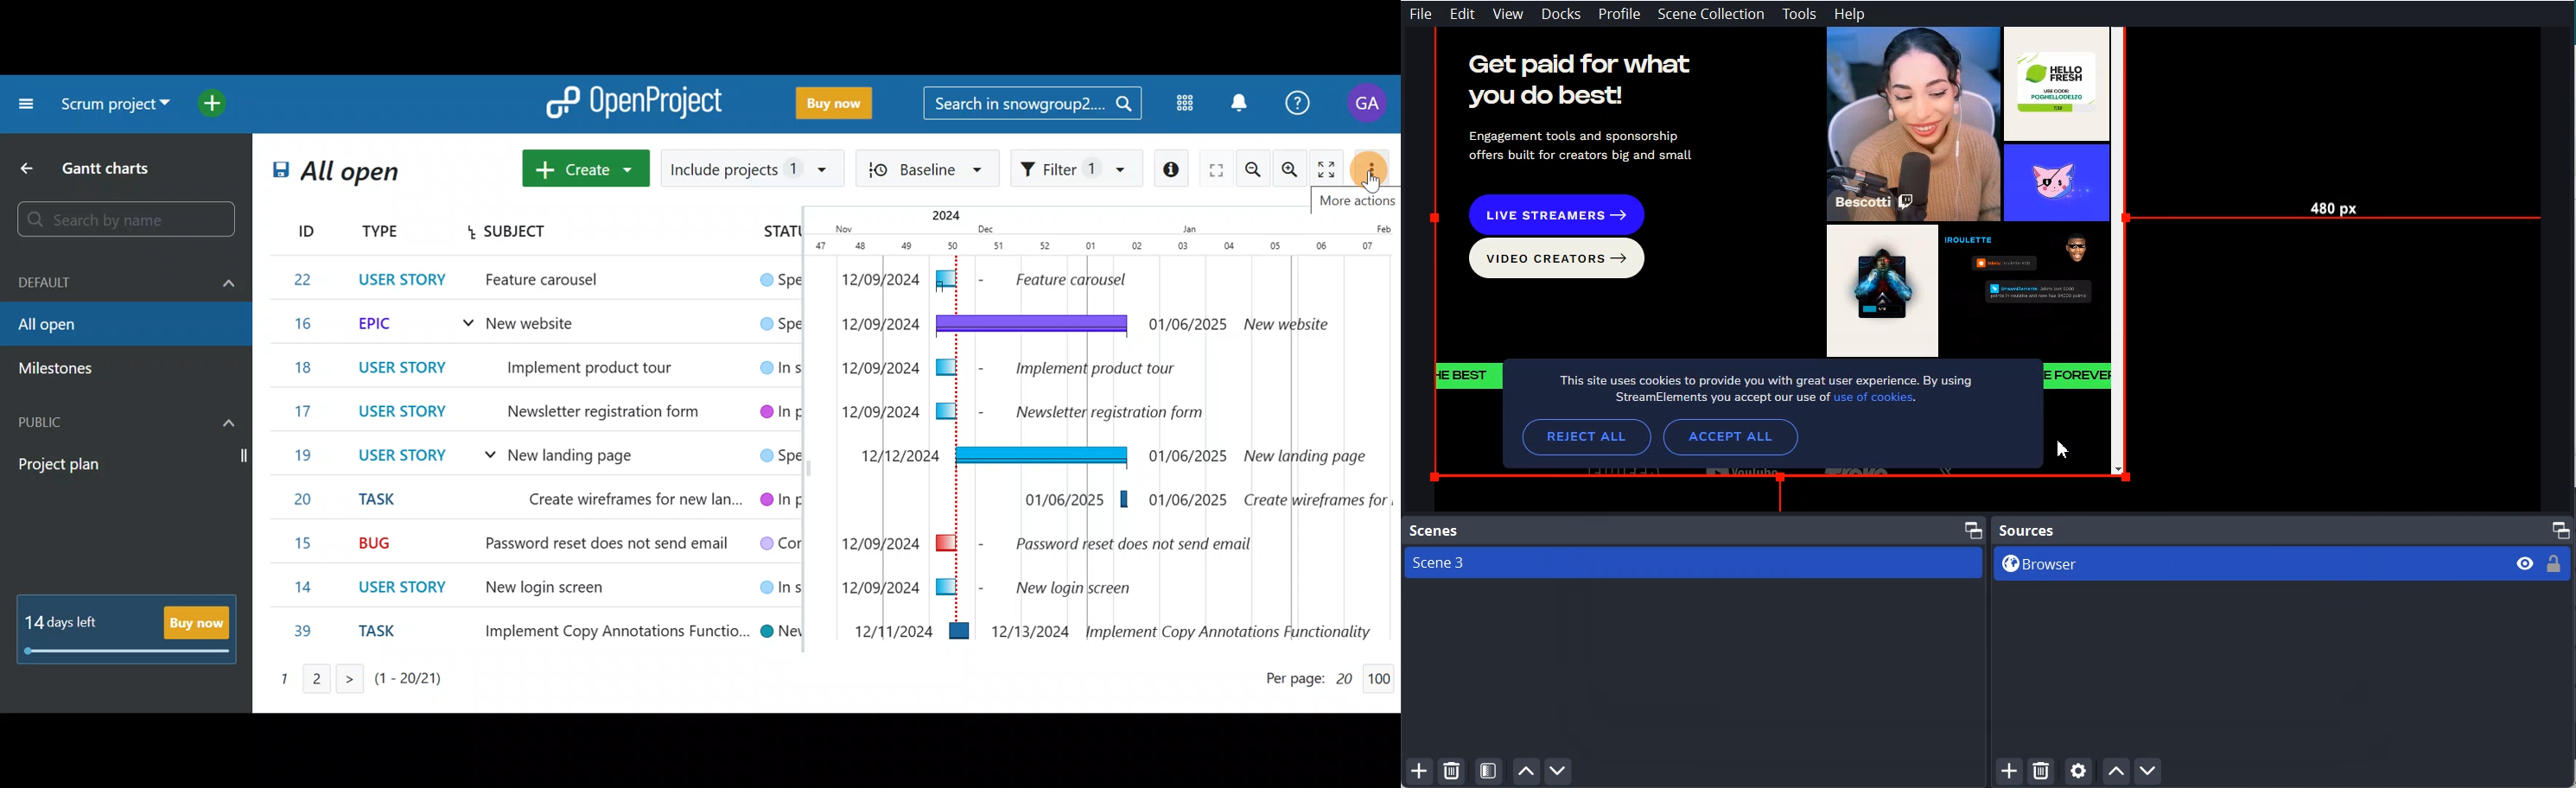 This screenshot has height=812, width=2576. I want to click on Open Source Settings, so click(2077, 772).